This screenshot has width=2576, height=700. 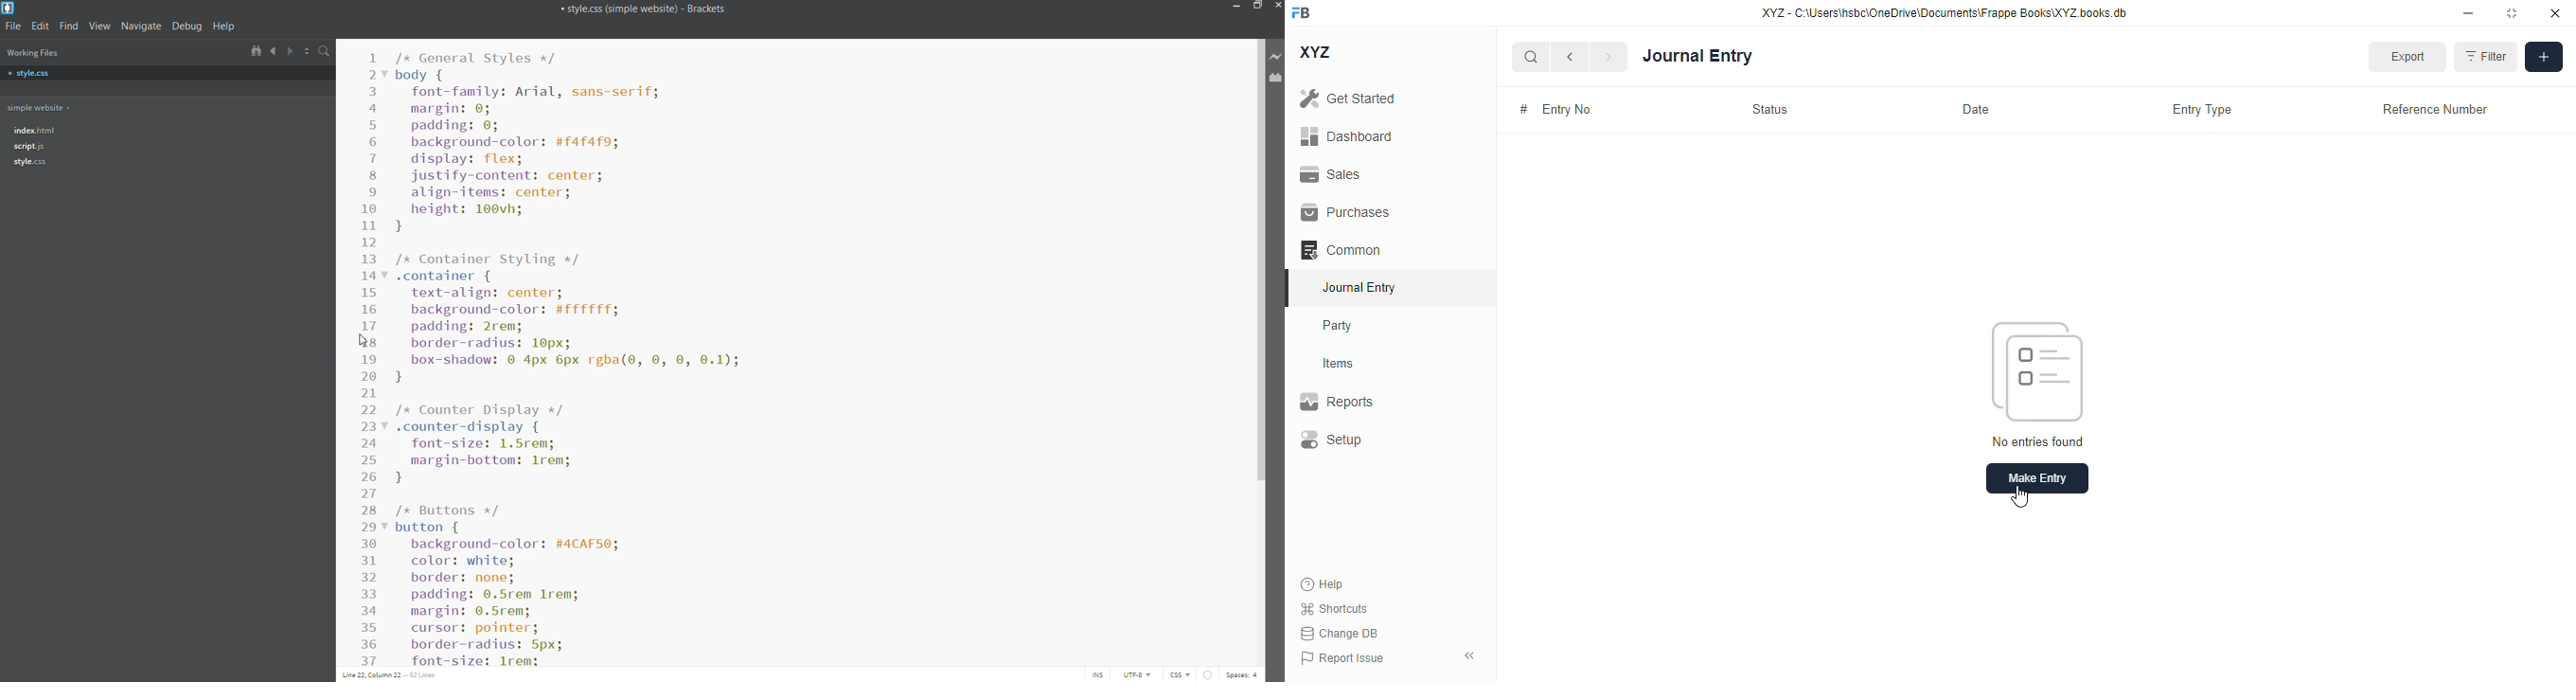 What do you see at coordinates (1331, 439) in the screenshot?
I see `setup` at bounding box center [1331, 439].